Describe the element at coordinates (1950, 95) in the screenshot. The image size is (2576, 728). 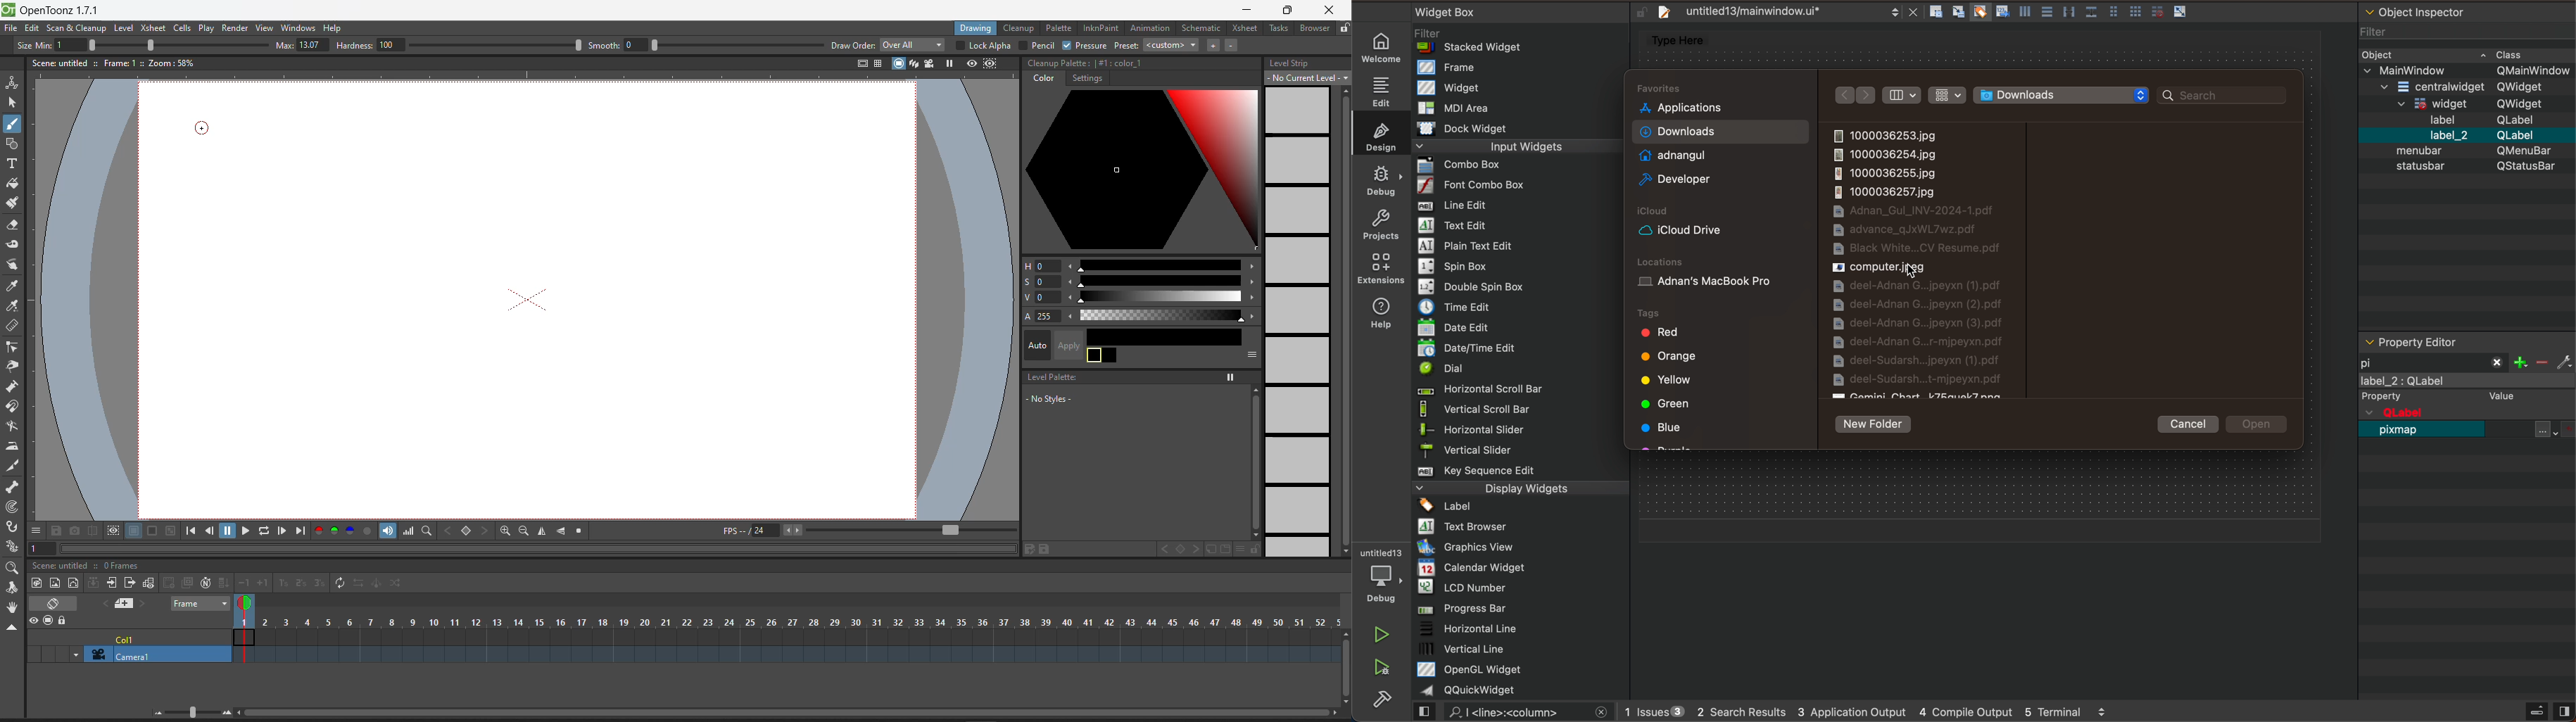
I see `` at that location.